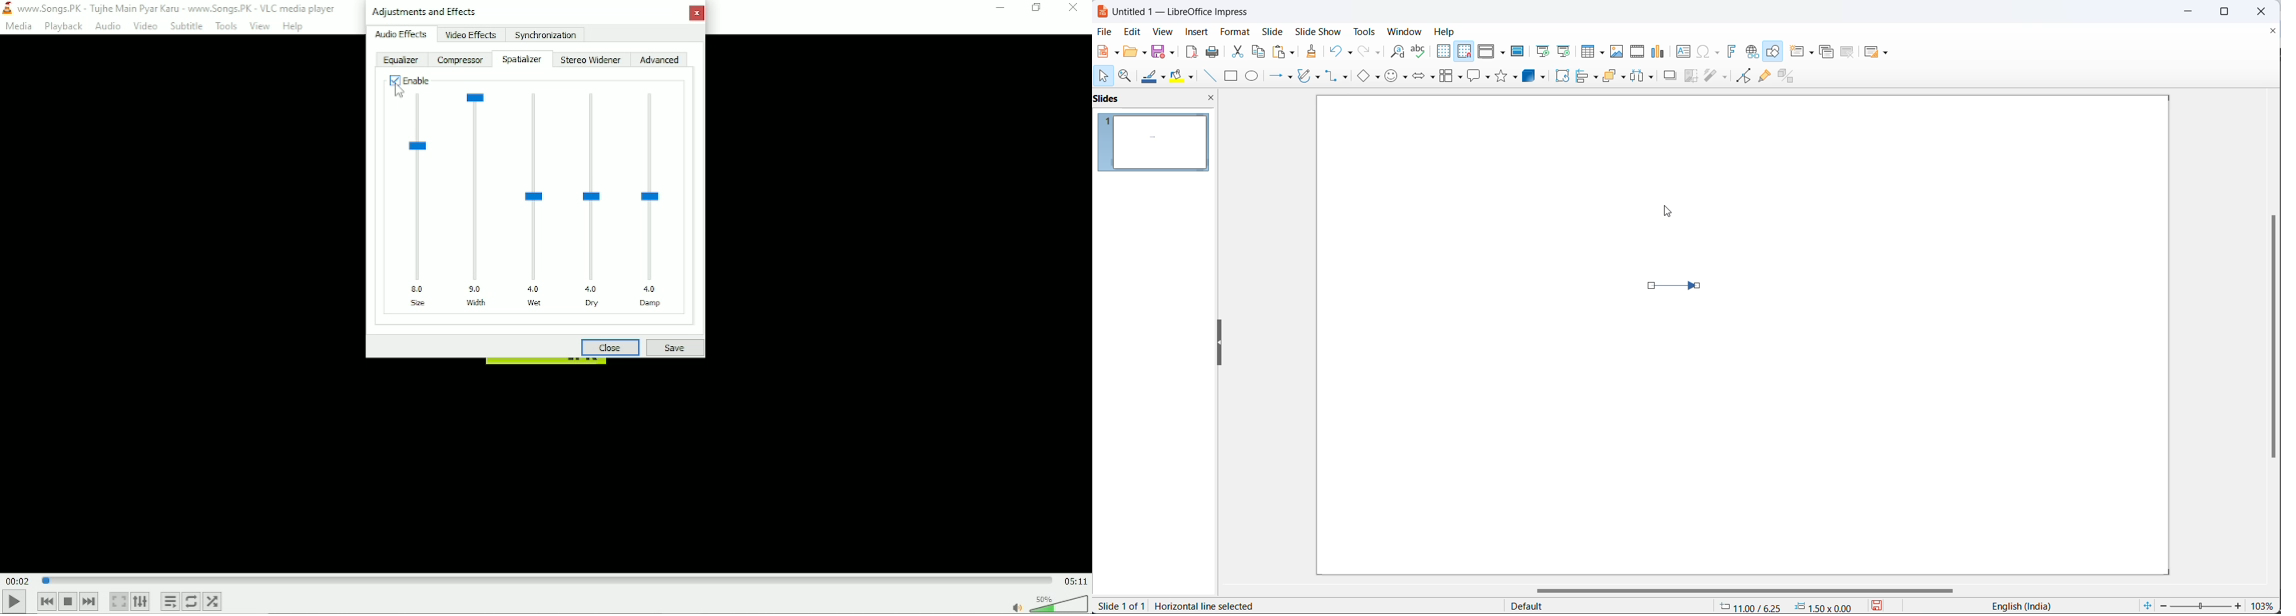 The width and height of the screenshot is (2296, 616). I want to click on Media, so click(20, 26).